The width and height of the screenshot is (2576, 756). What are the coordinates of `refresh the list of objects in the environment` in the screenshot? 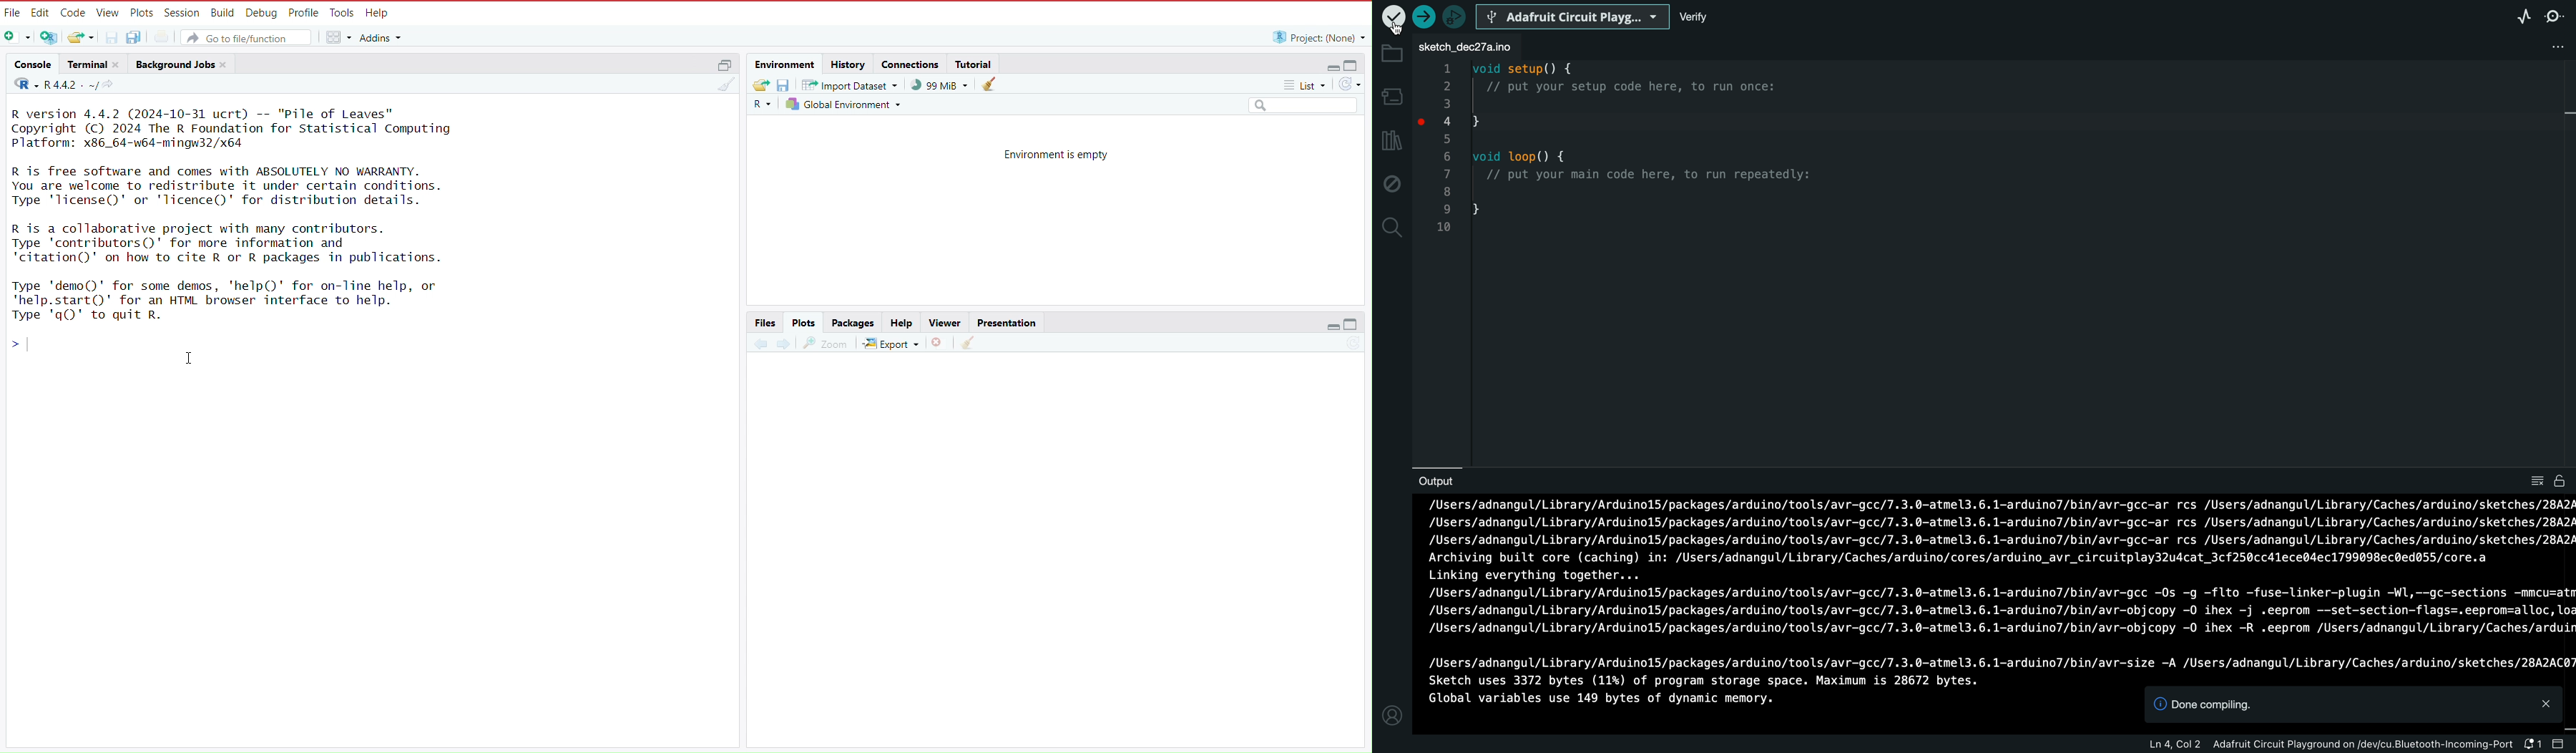 It's located at (1355, 85).